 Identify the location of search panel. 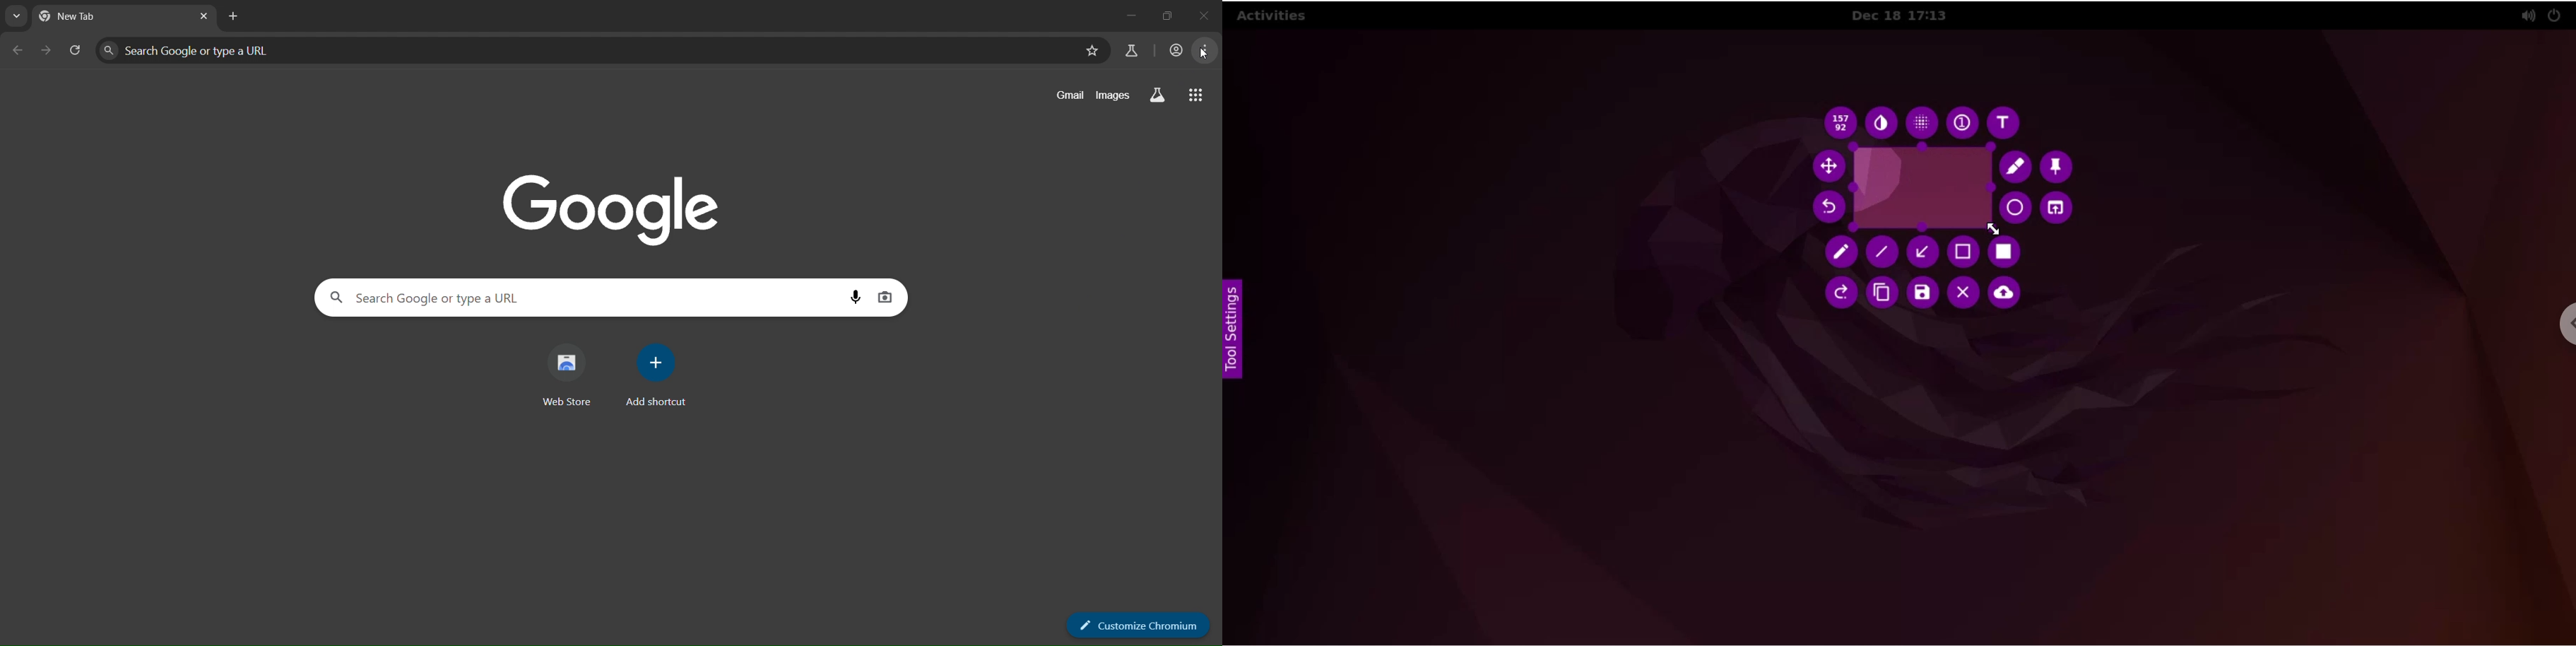
(578, 297).